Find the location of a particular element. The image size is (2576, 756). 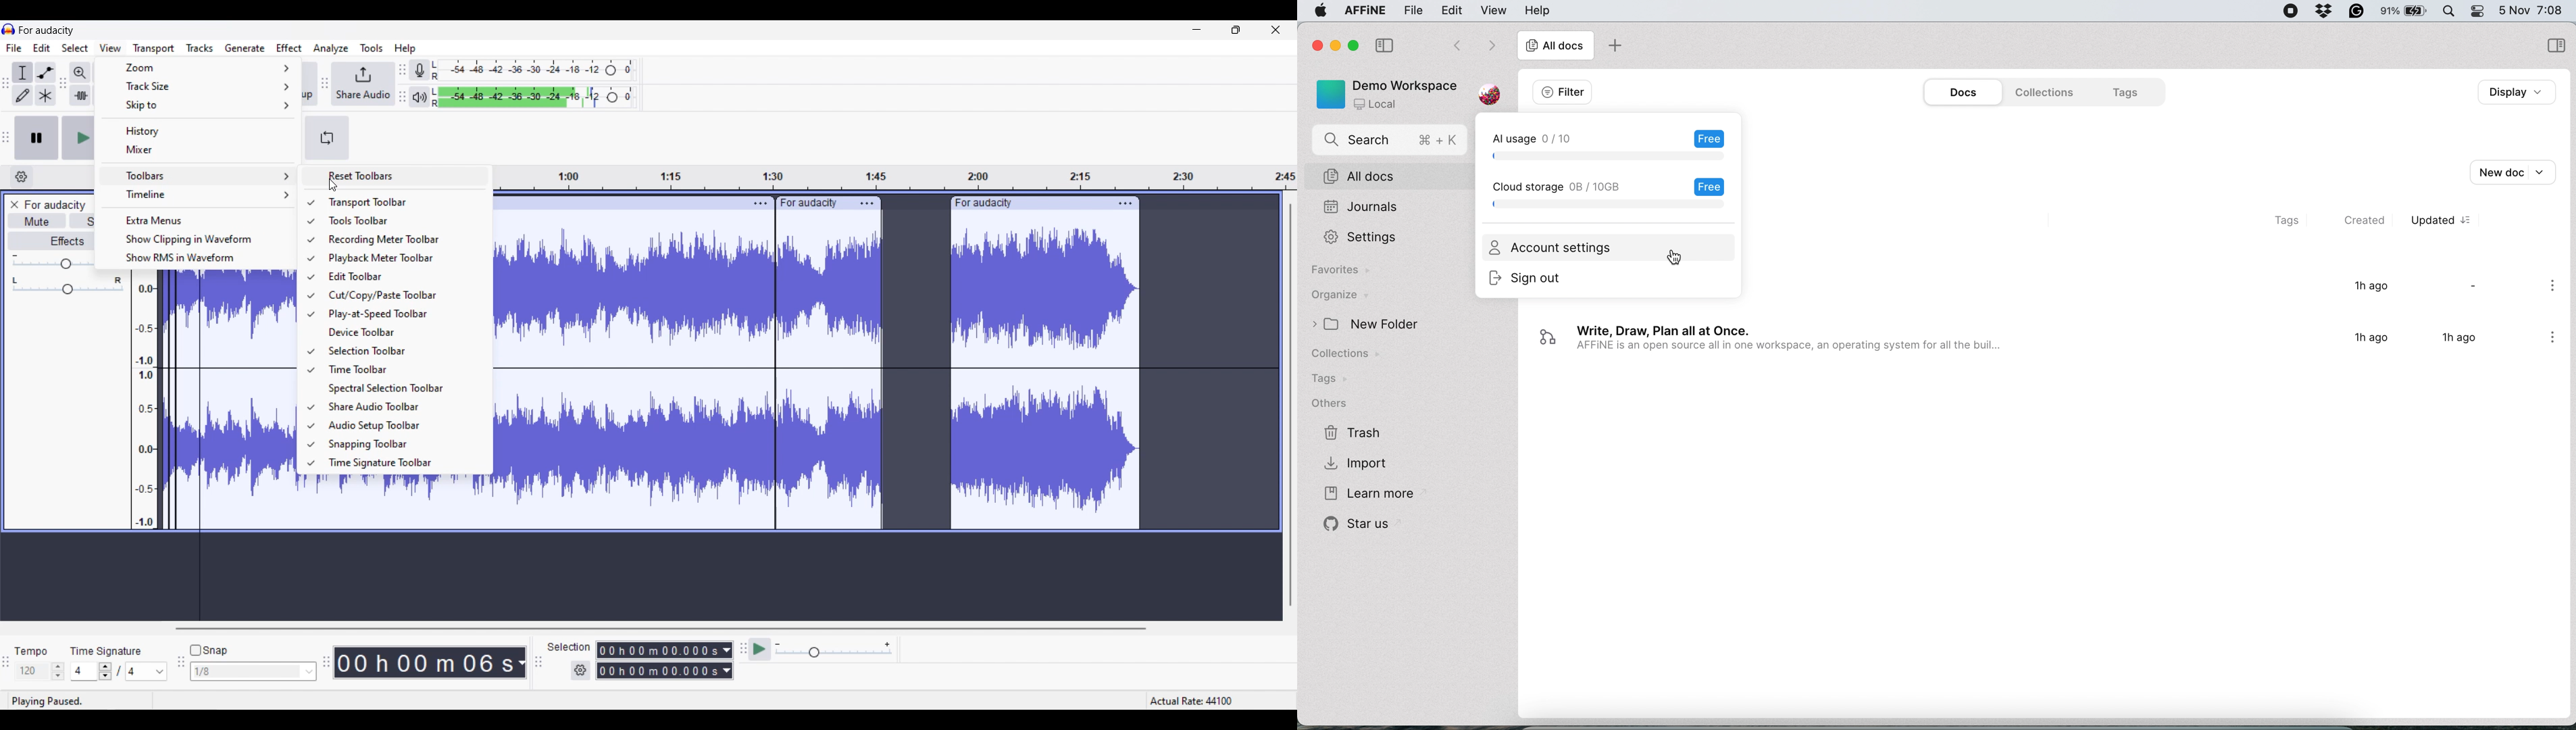

Selection settings is located at coordinates (581, 671).